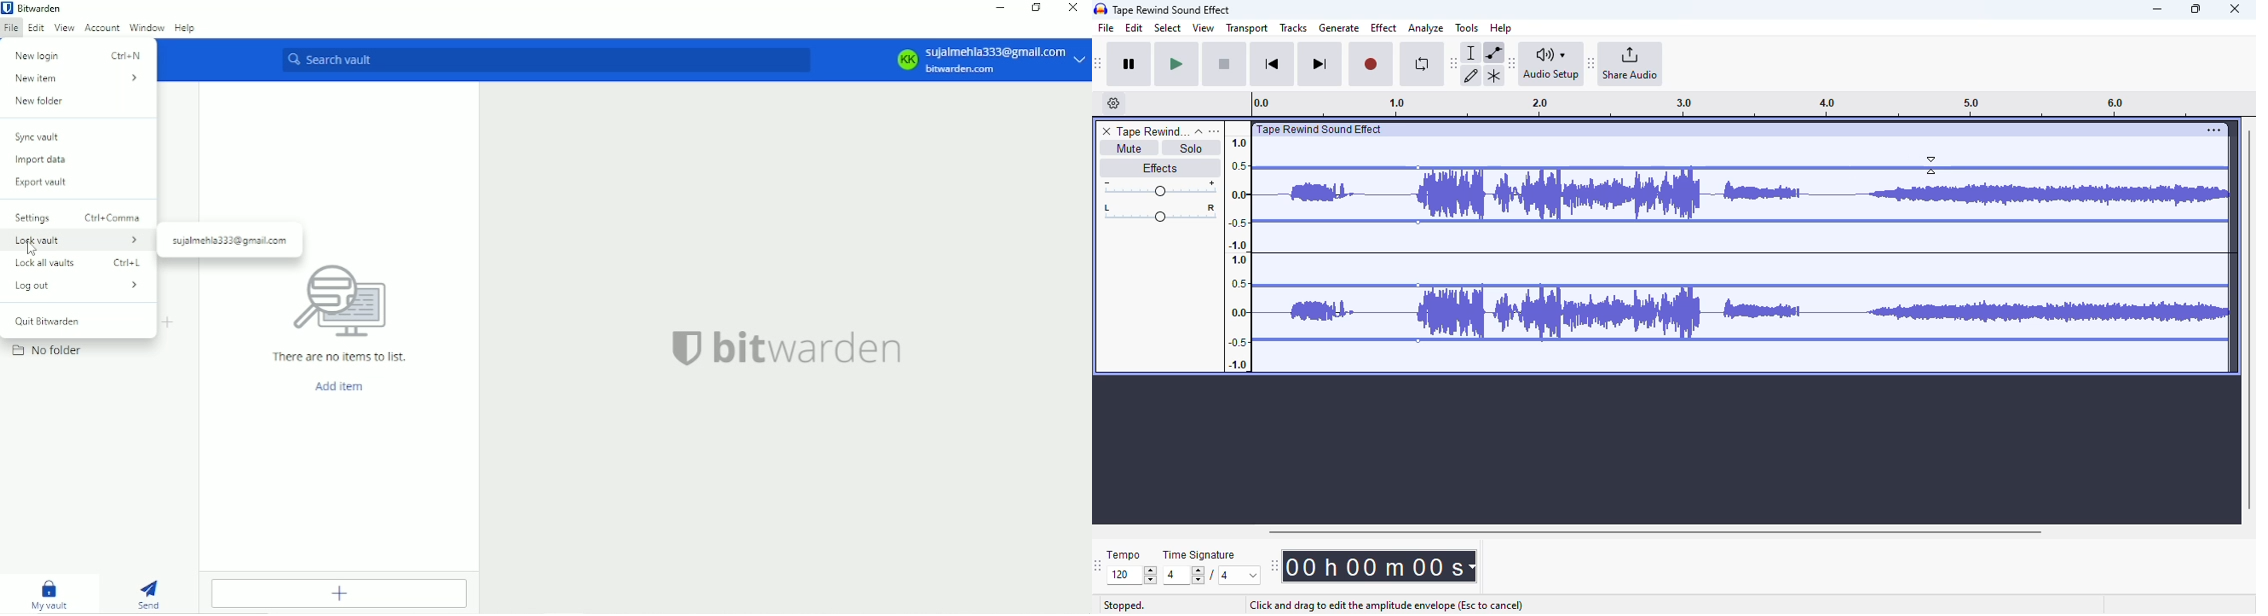 The image size is (2268, 616). What do you see at coordinates (1373, 566) in the screenshot?
I see `Current track time` at bounding box center [1373, 566].